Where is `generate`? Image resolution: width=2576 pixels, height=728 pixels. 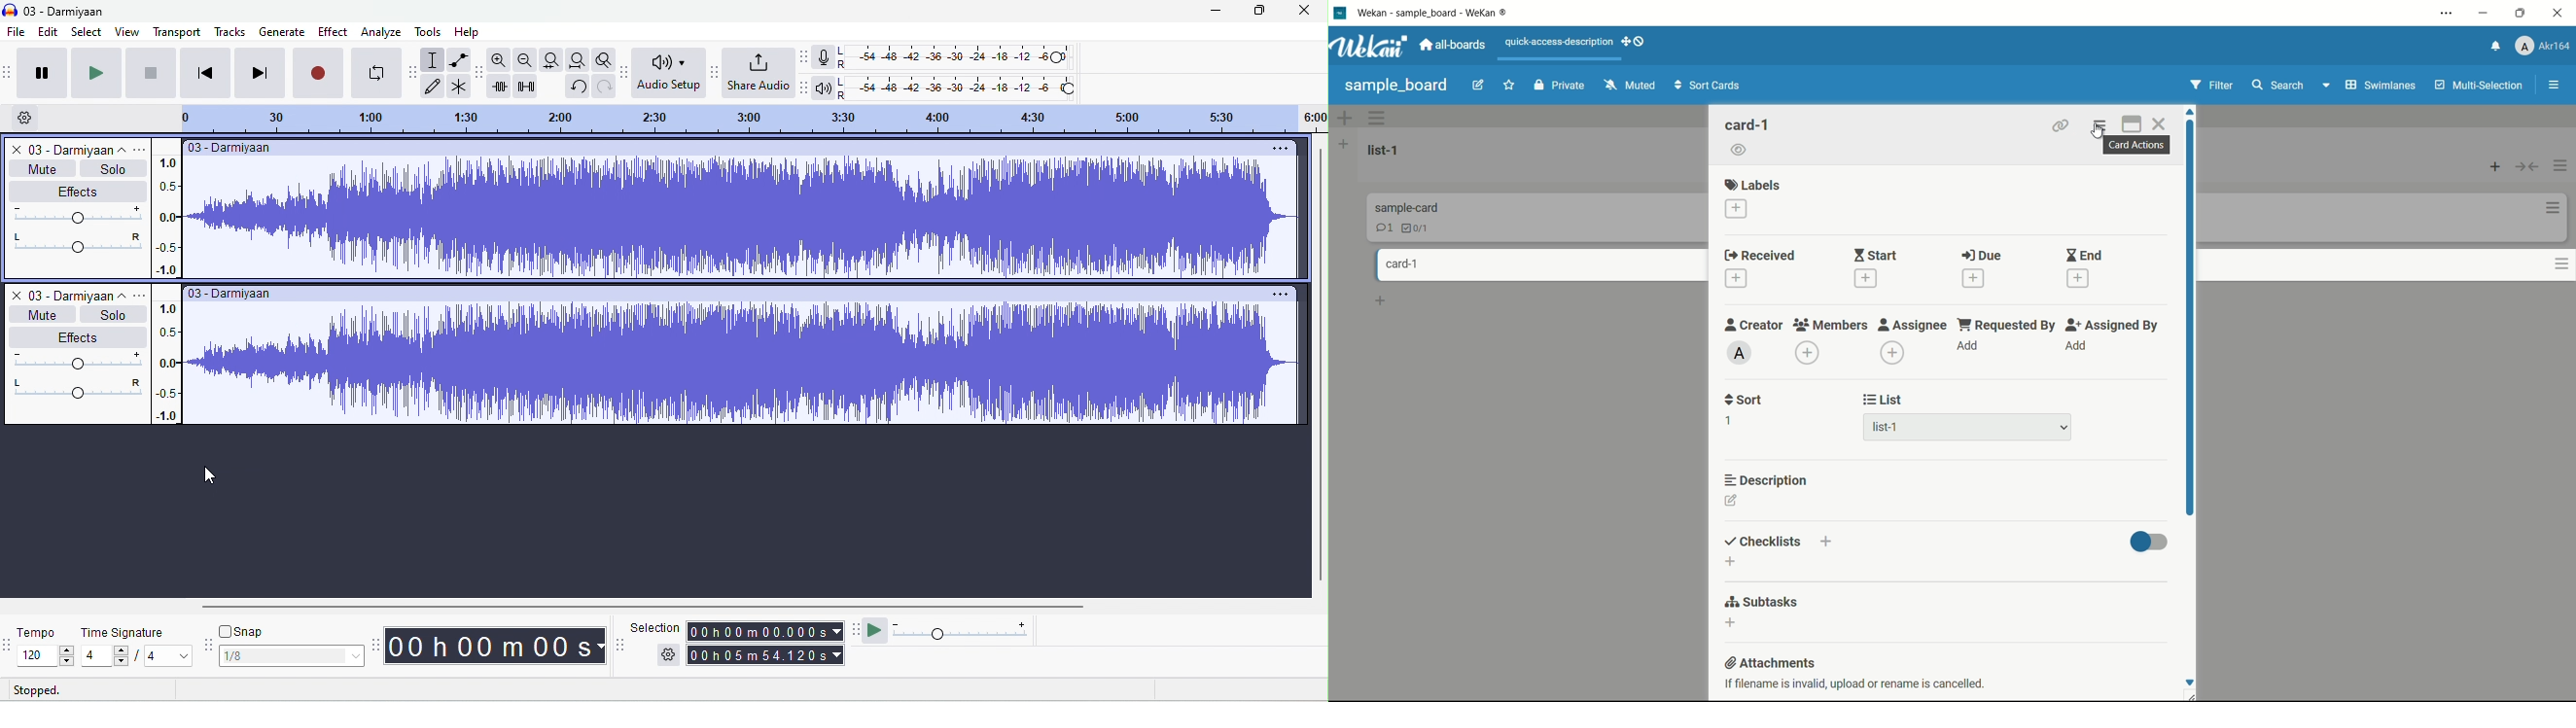
generate is located at coordinates (280, 31).